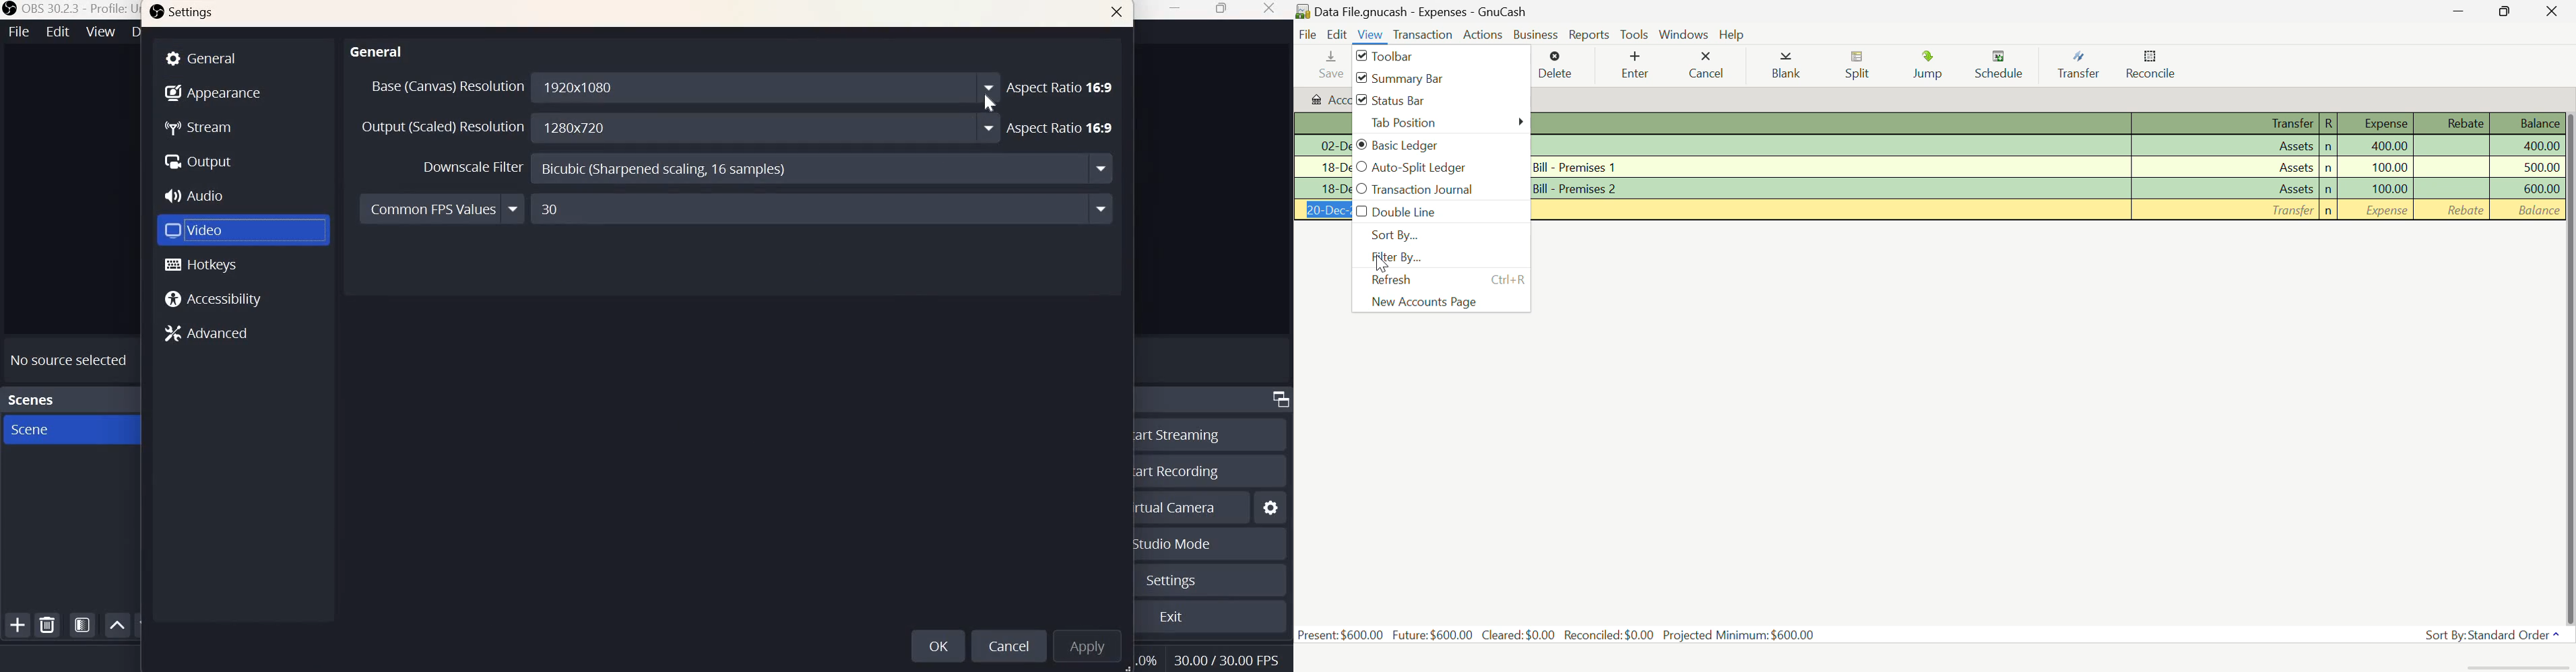 The width and height of the screenshot is (2576, 672). I want to click on Minimize, so click(1177, 11).